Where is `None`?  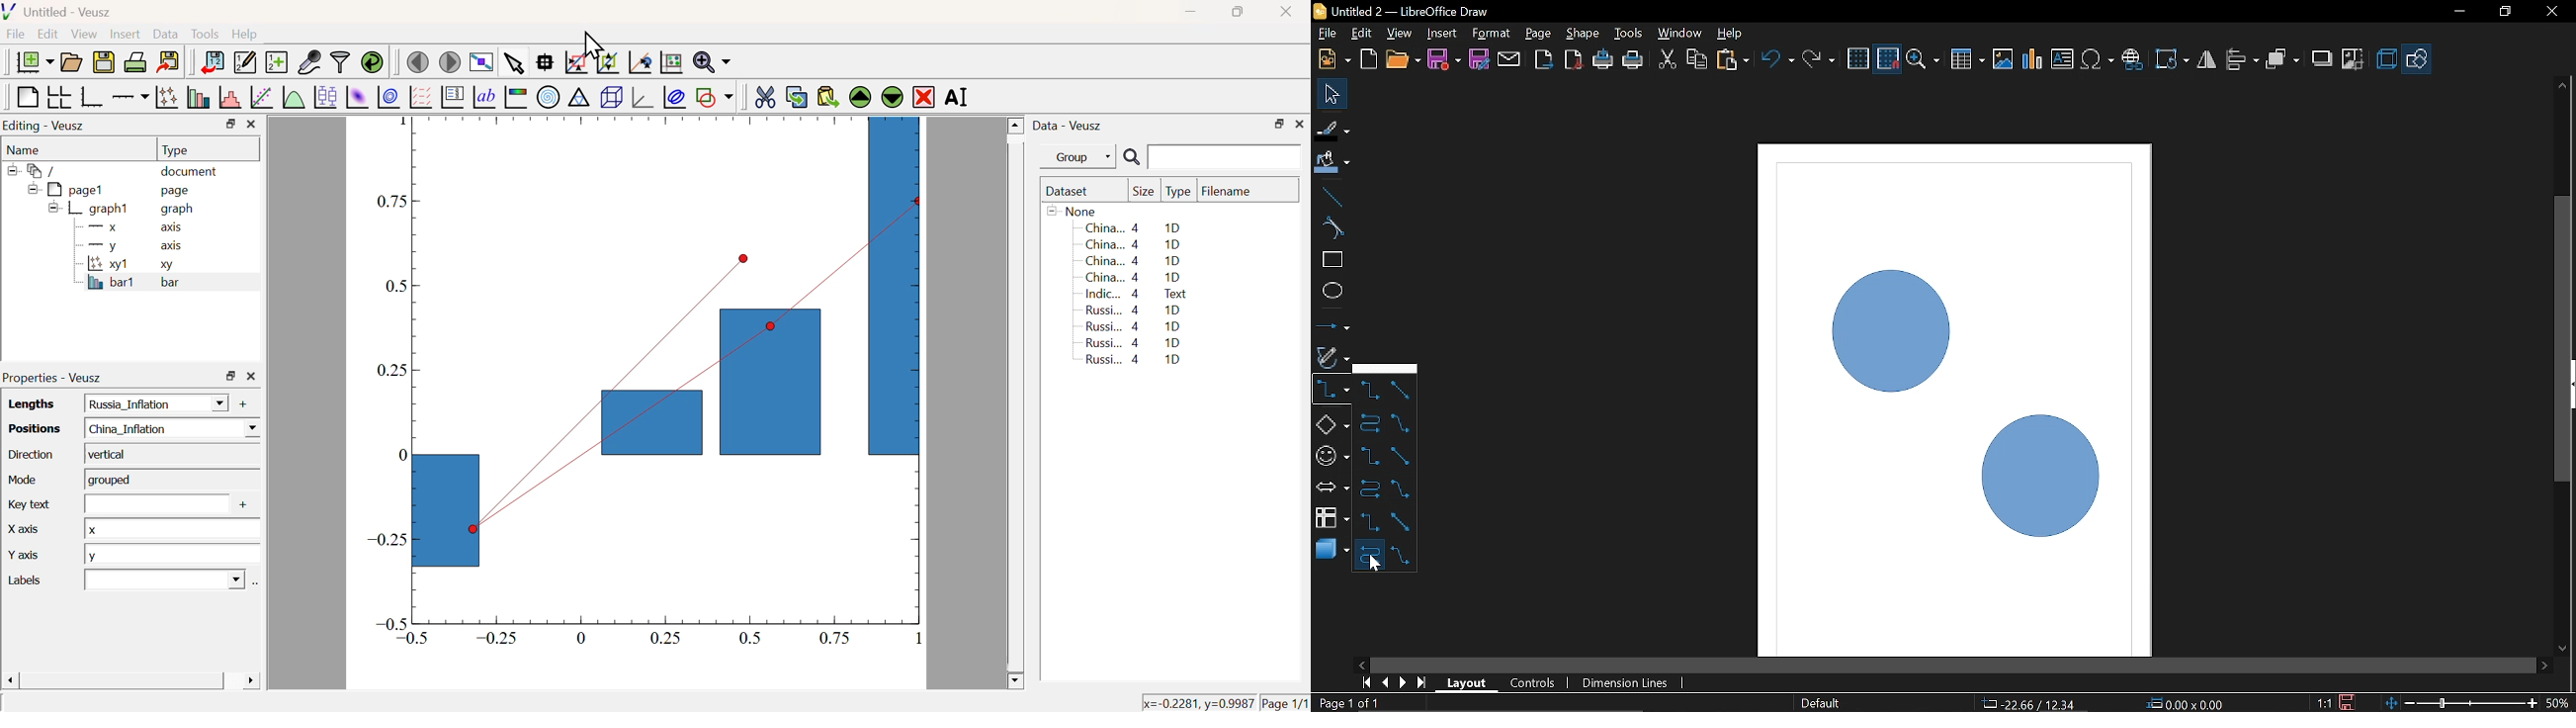
None is located at coordinates (1074, 210).